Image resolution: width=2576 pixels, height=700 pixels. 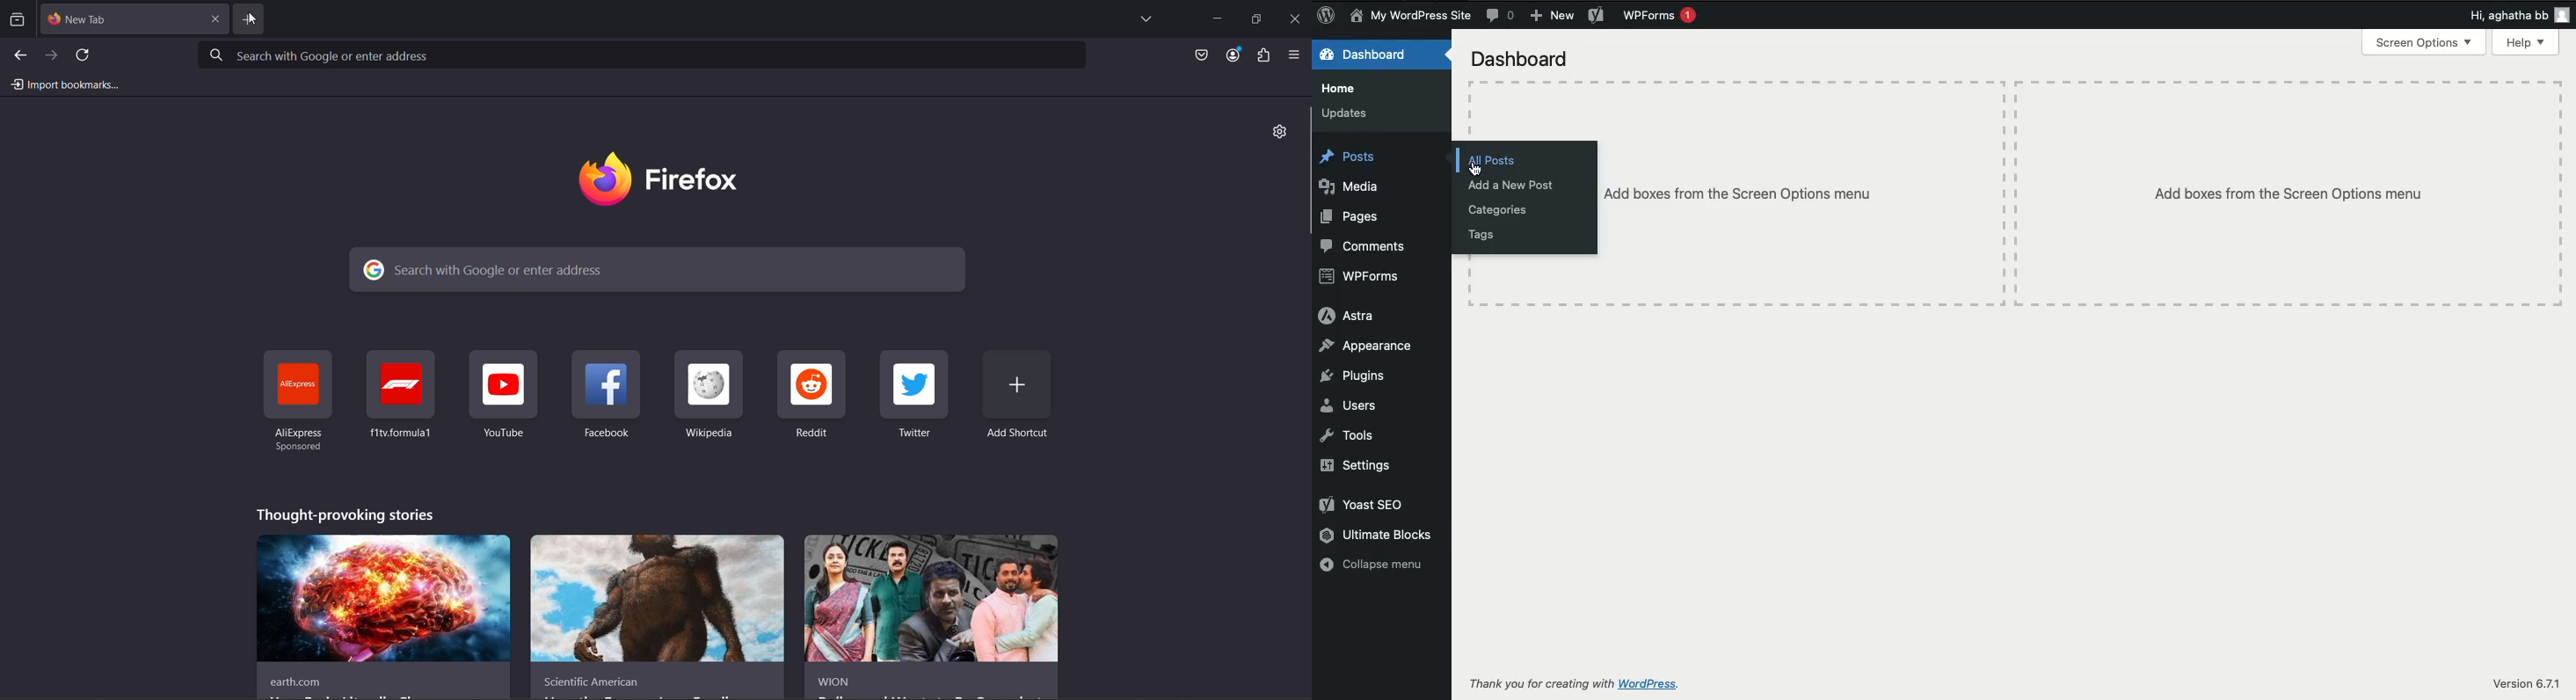 What do you see at coordinates (1553, 15) in the screenshot?
I see `New` at bounding box center [1553, 15].